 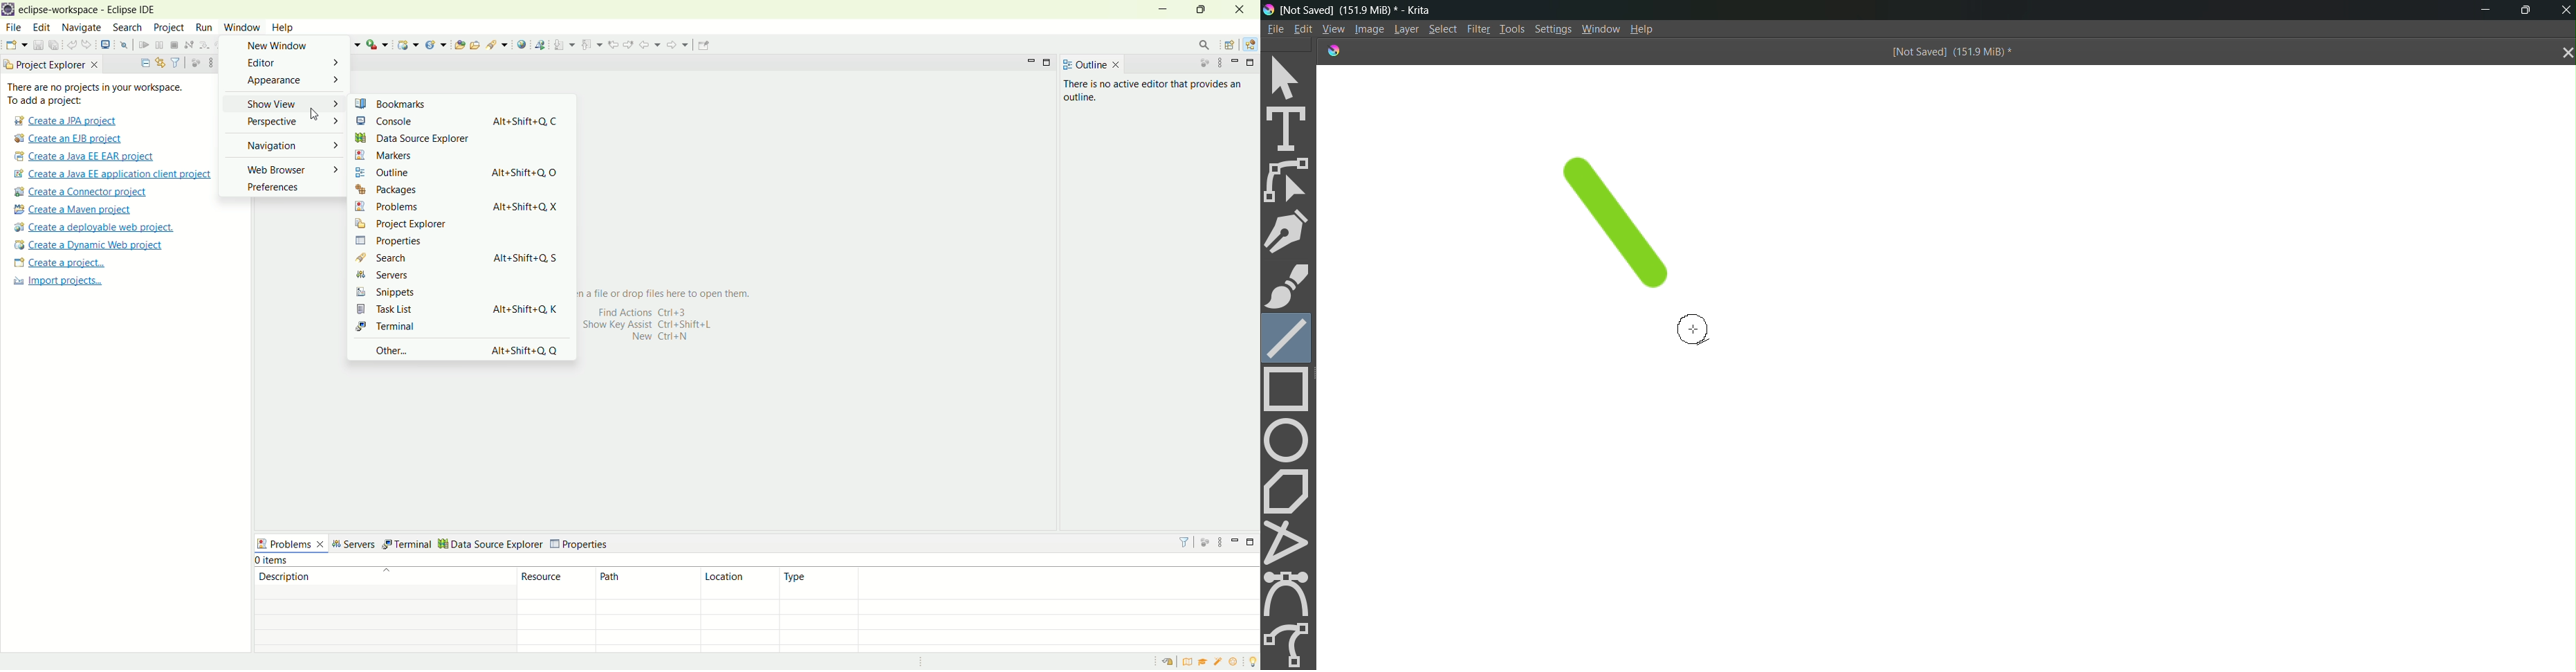 I want to click on new window, so click(x=282, y=47).